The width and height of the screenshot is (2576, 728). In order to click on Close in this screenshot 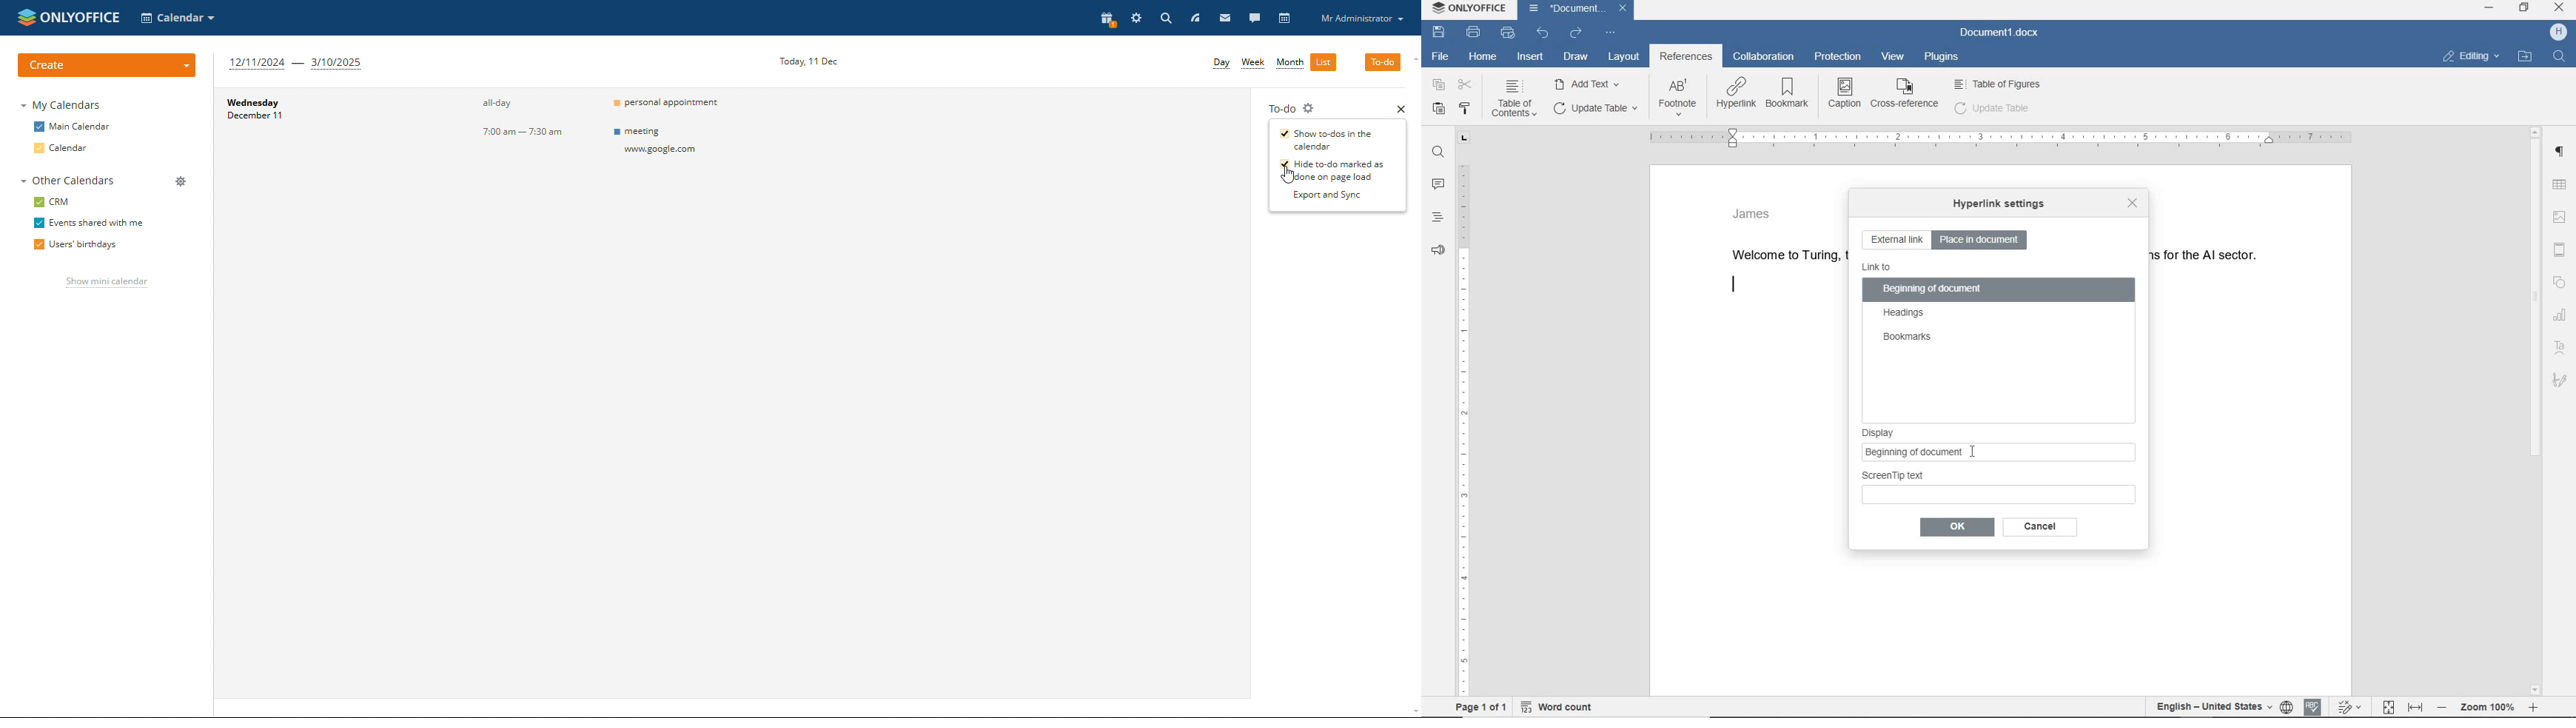, I will do `click(1623, 10)`.